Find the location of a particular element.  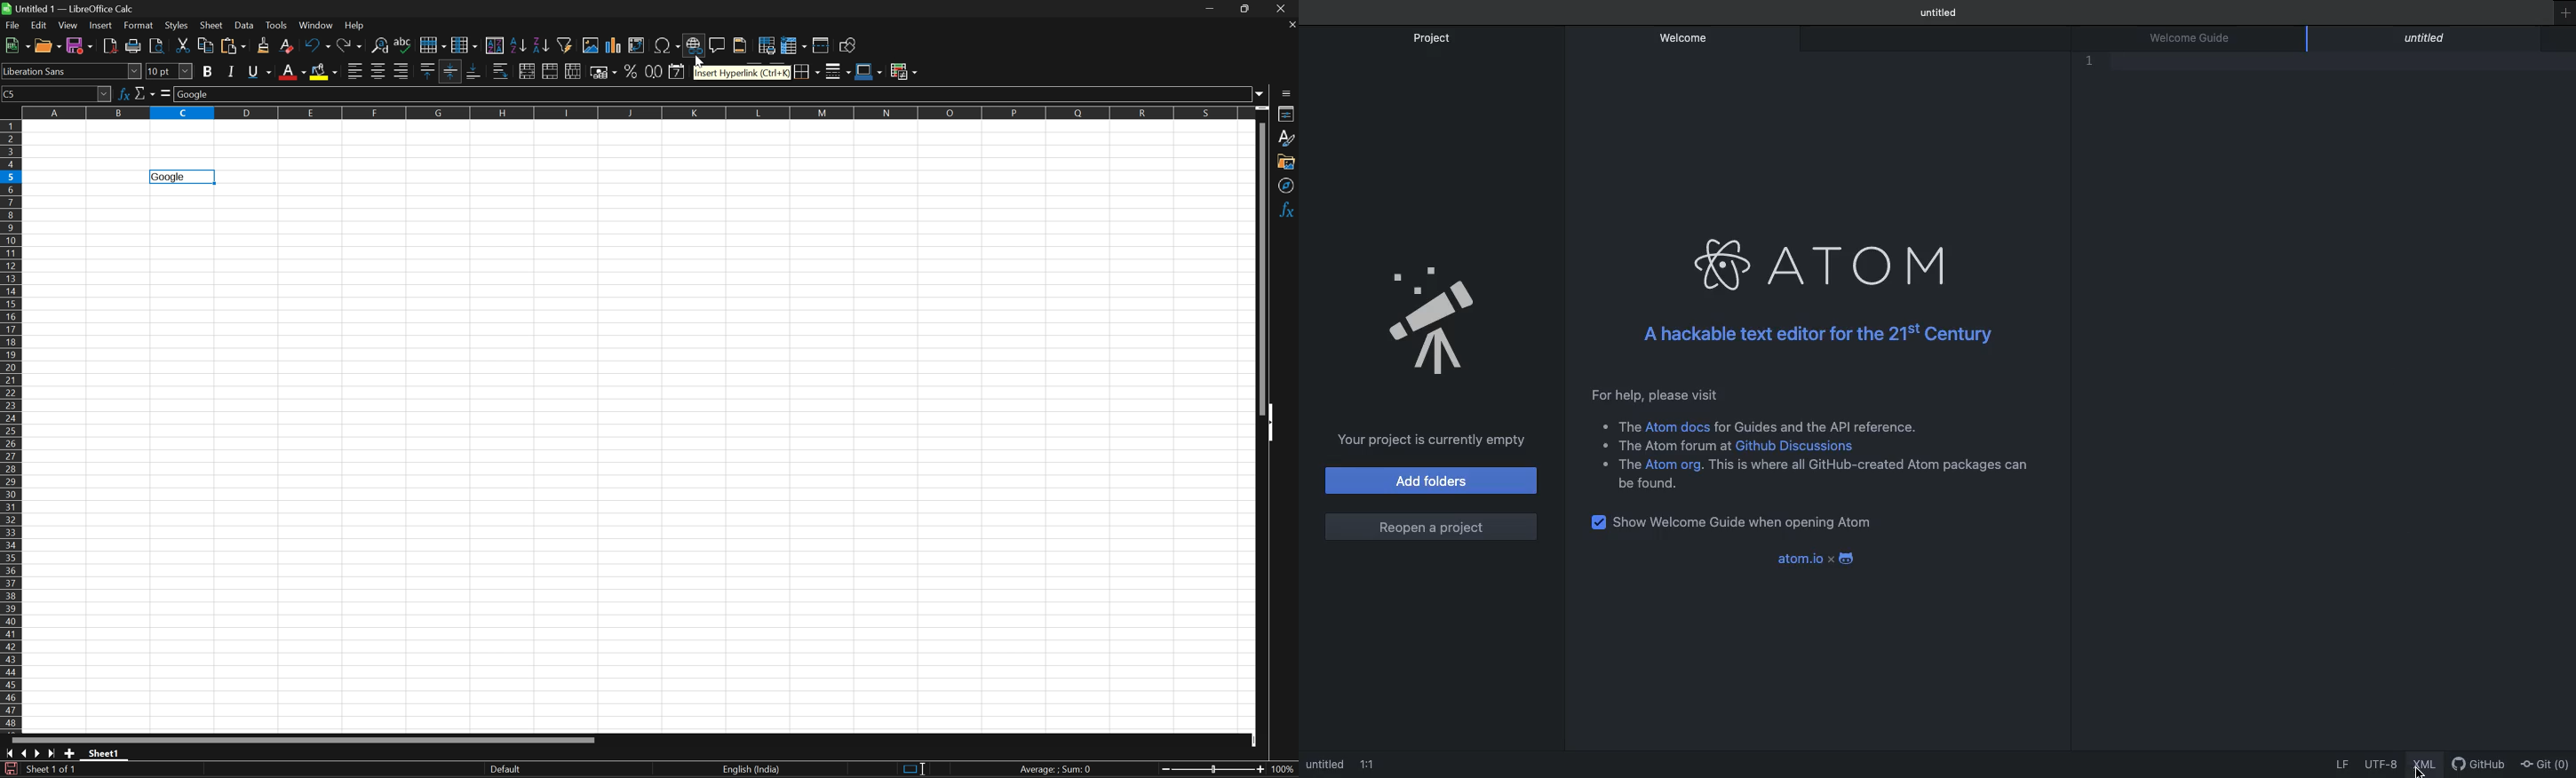

New is located at coordinates (17, 45).